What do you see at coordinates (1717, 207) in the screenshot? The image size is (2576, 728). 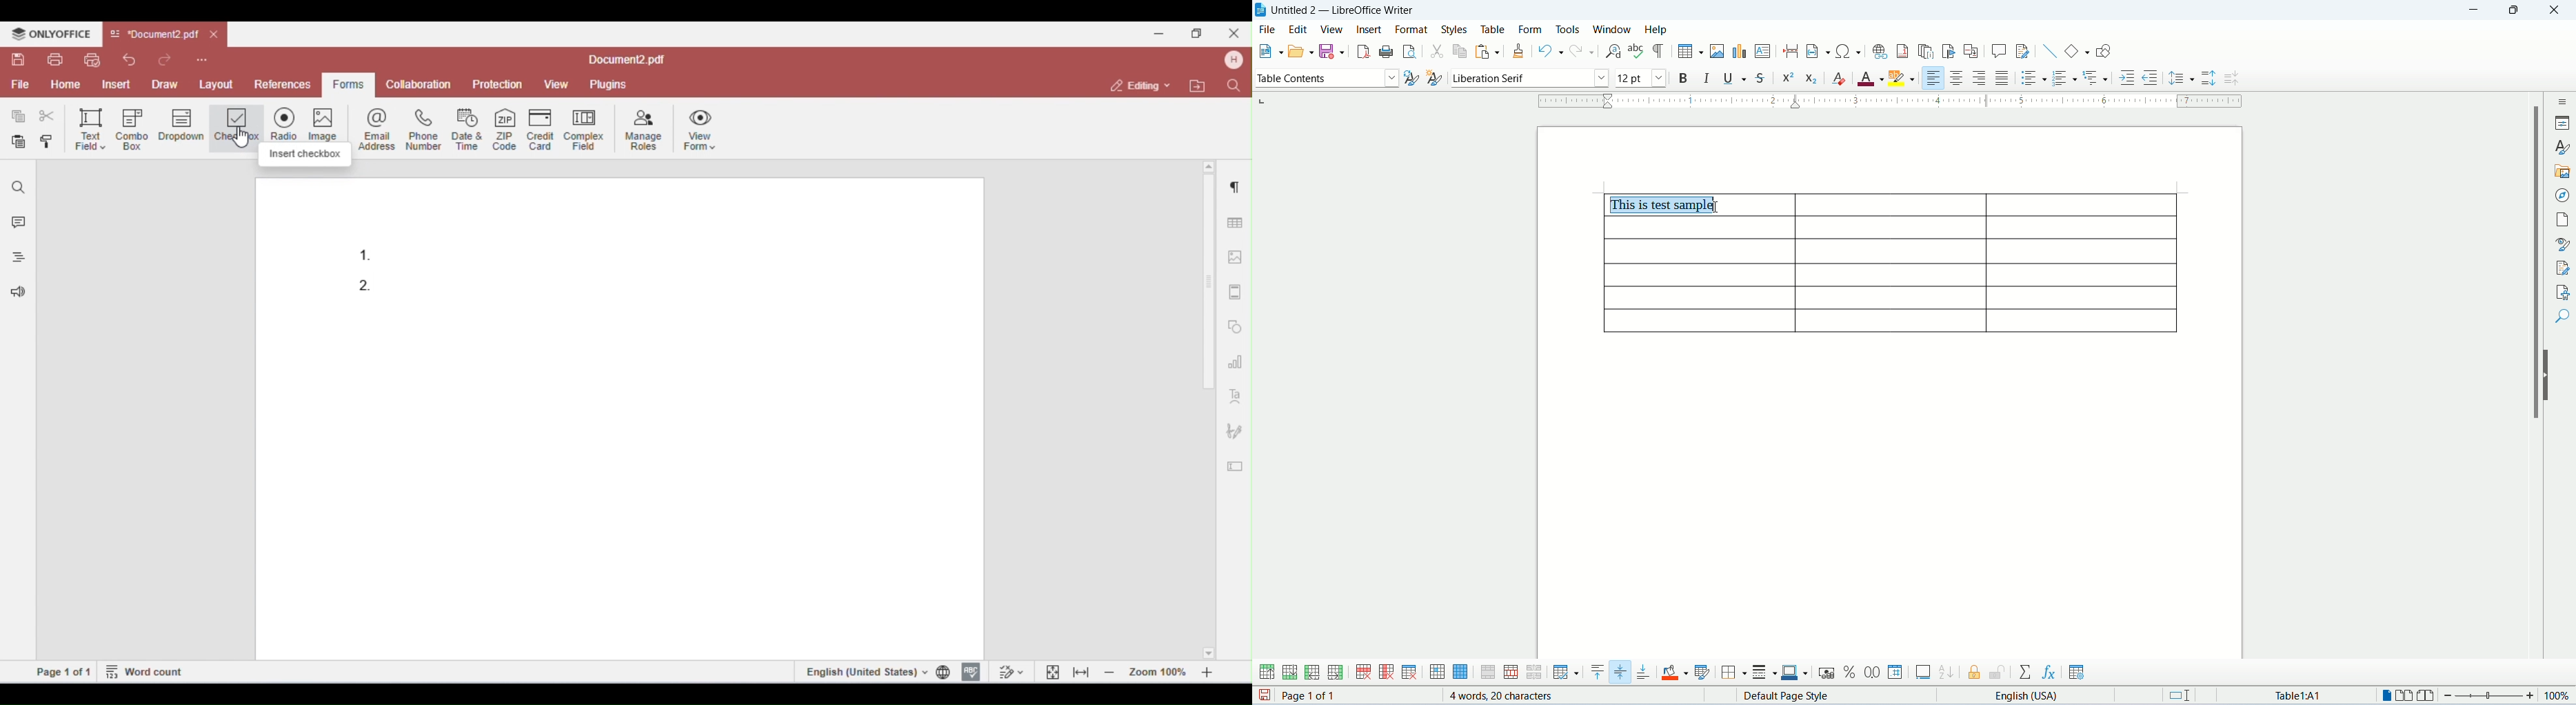 I see `cursor` at bounding box center [1717, 207].